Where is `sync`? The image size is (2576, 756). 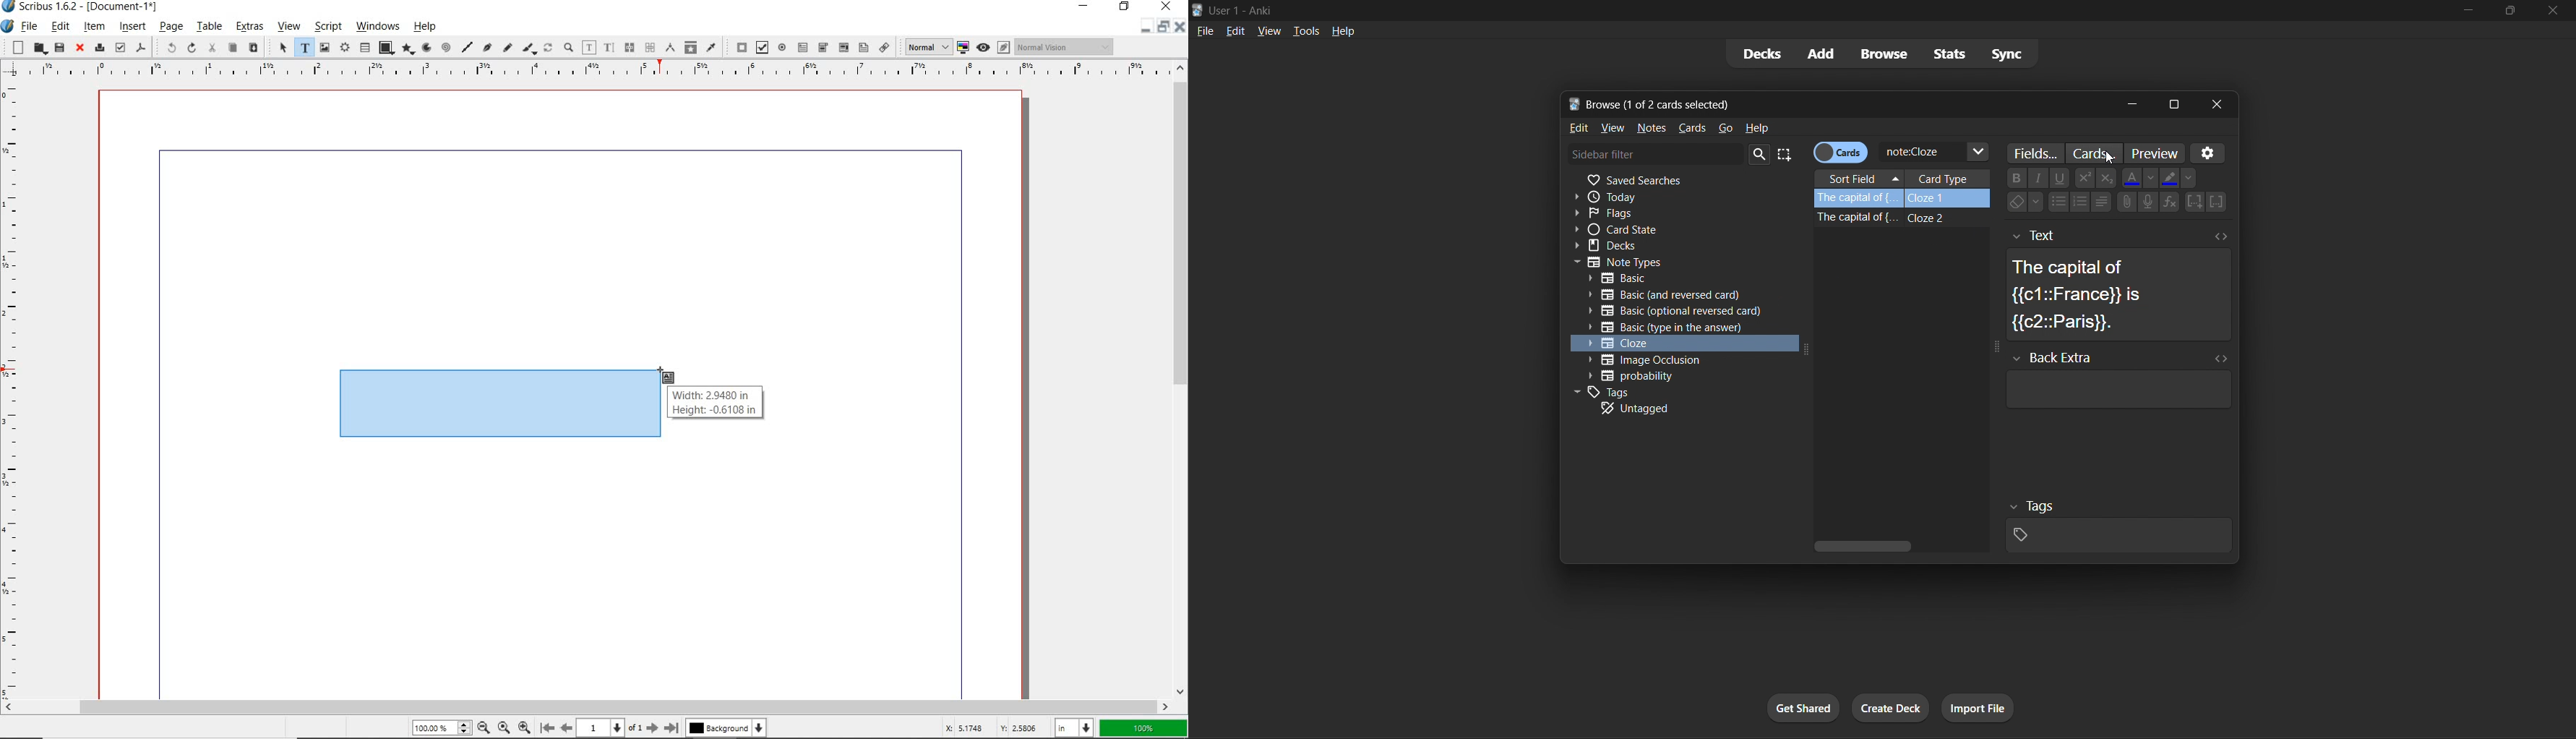 sync is located at coordinates (2017, 52).